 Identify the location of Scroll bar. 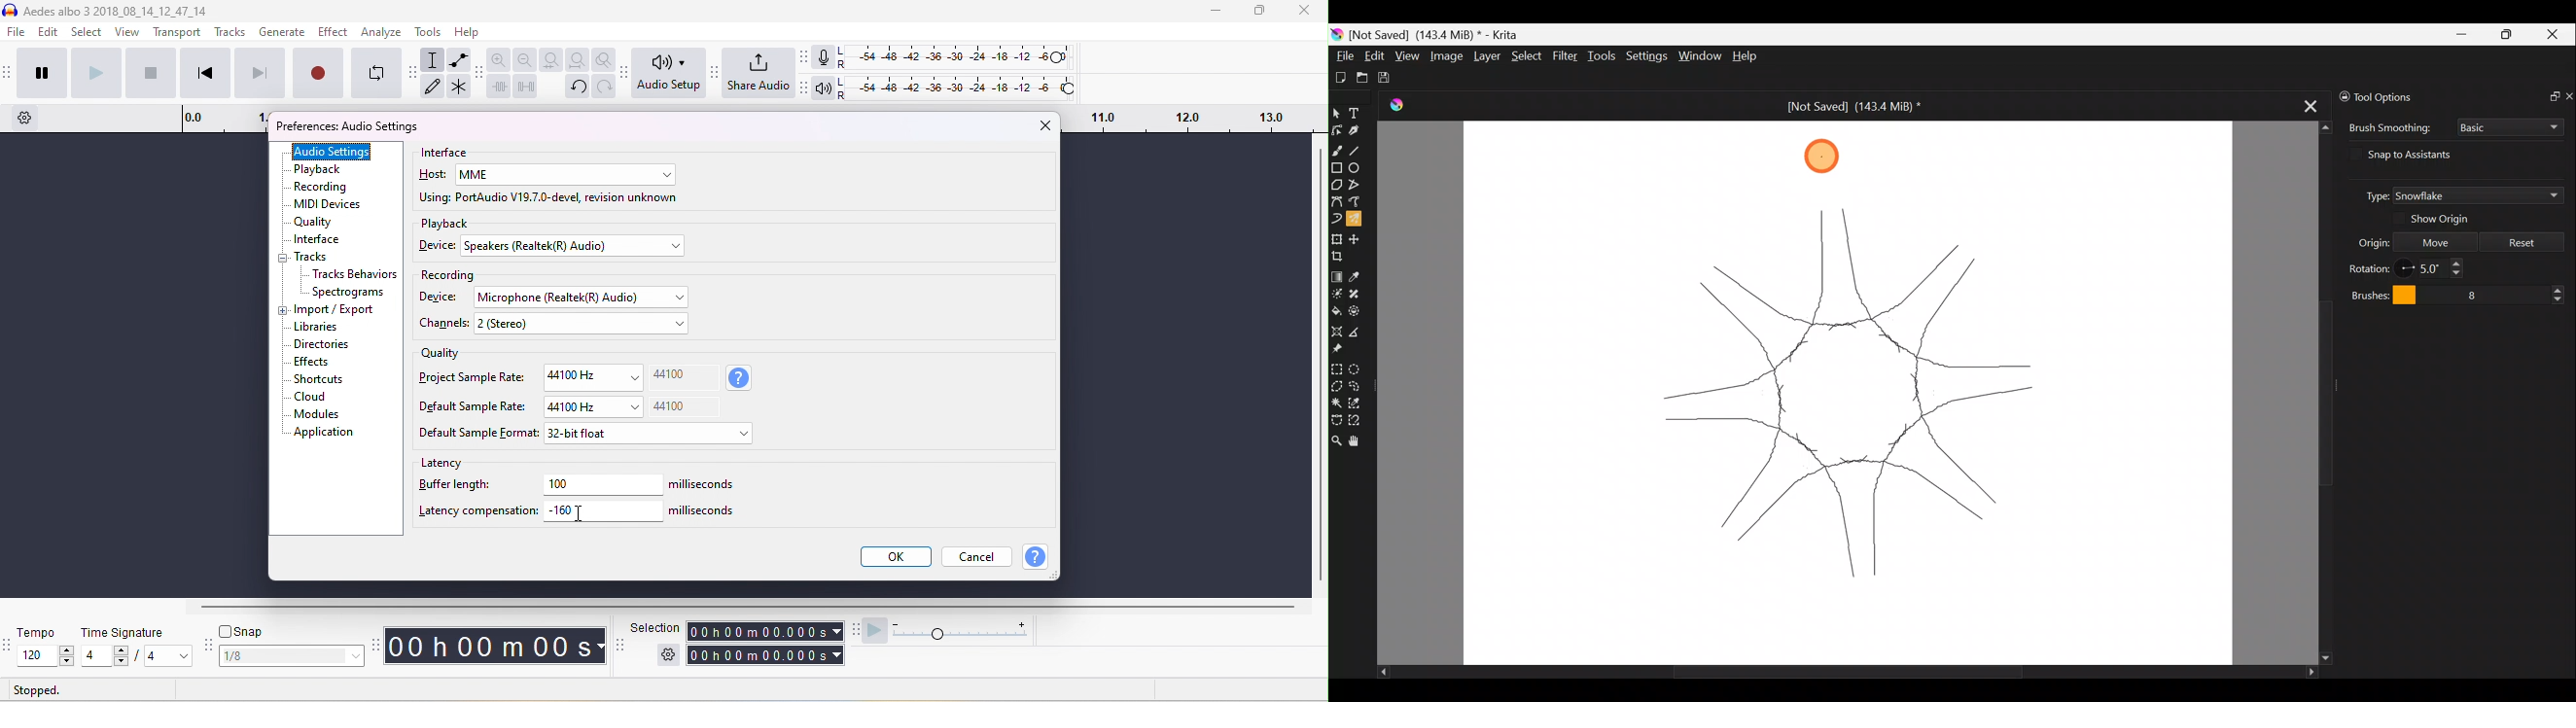
(2315, 393).